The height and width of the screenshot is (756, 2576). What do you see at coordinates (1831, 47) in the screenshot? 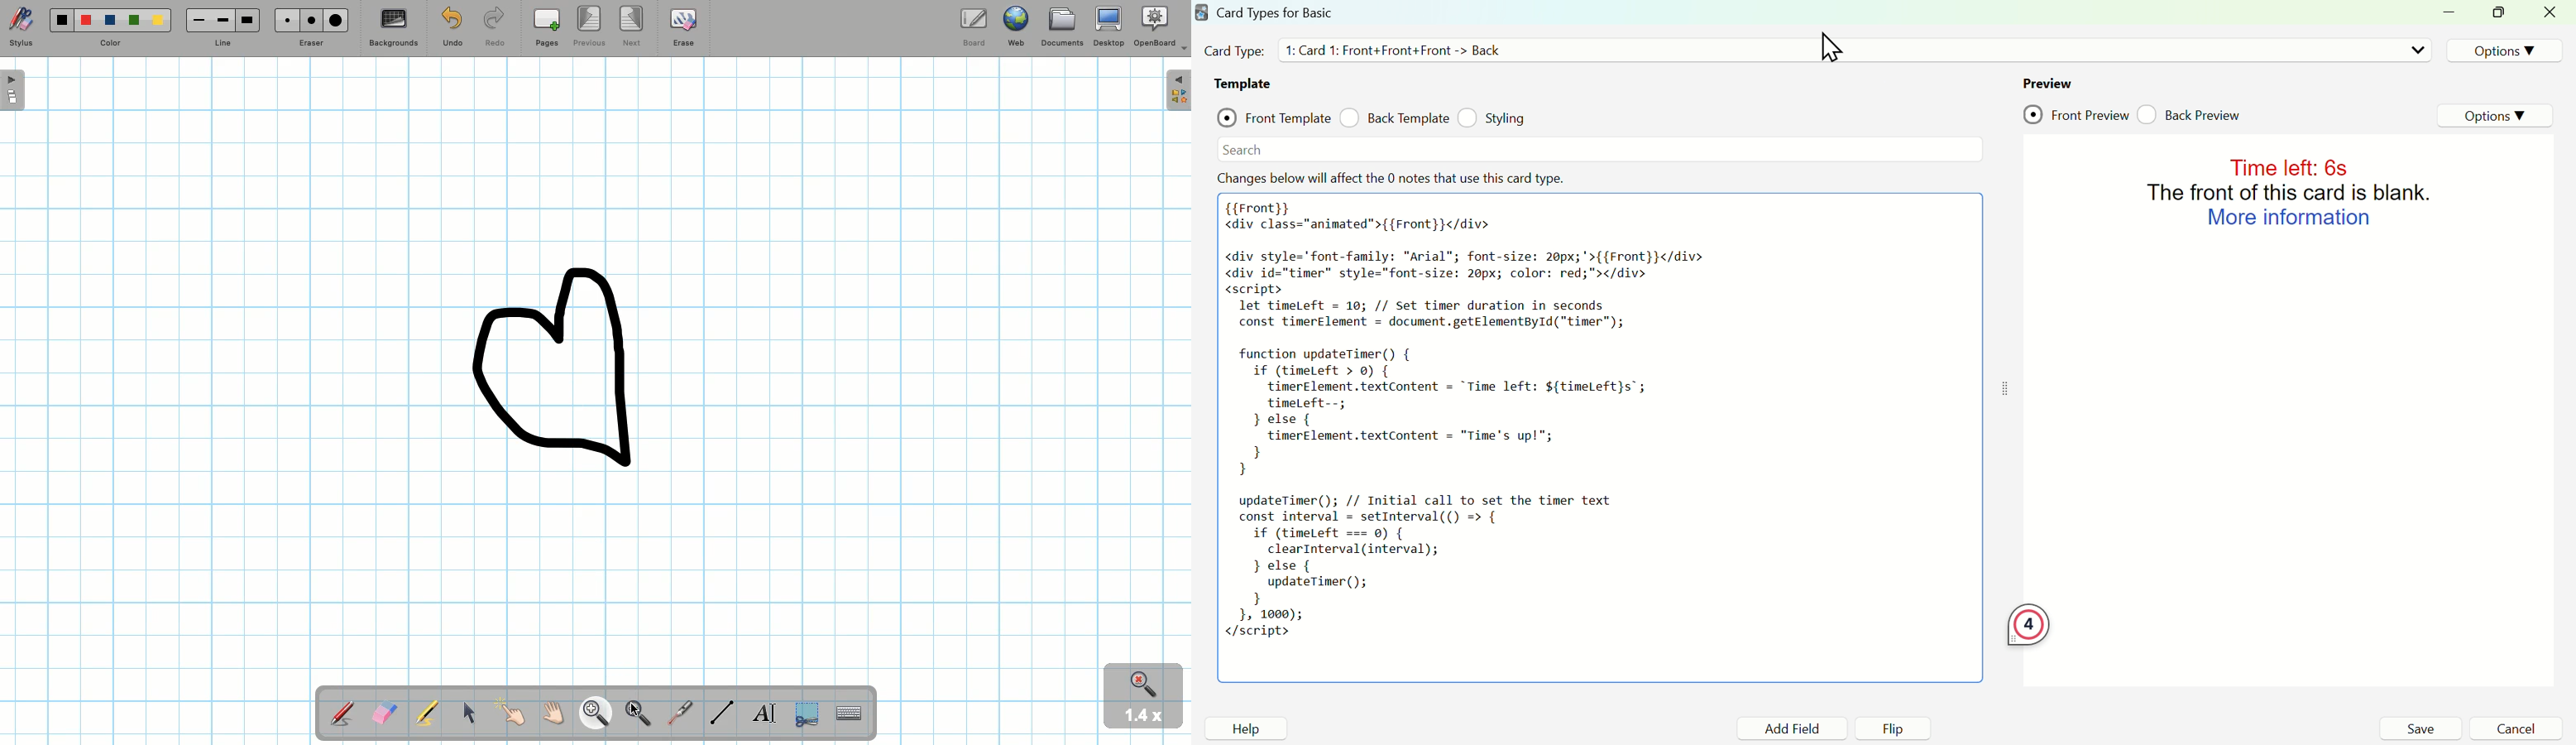
I see `cursor` at bounding box center [1831, 47].